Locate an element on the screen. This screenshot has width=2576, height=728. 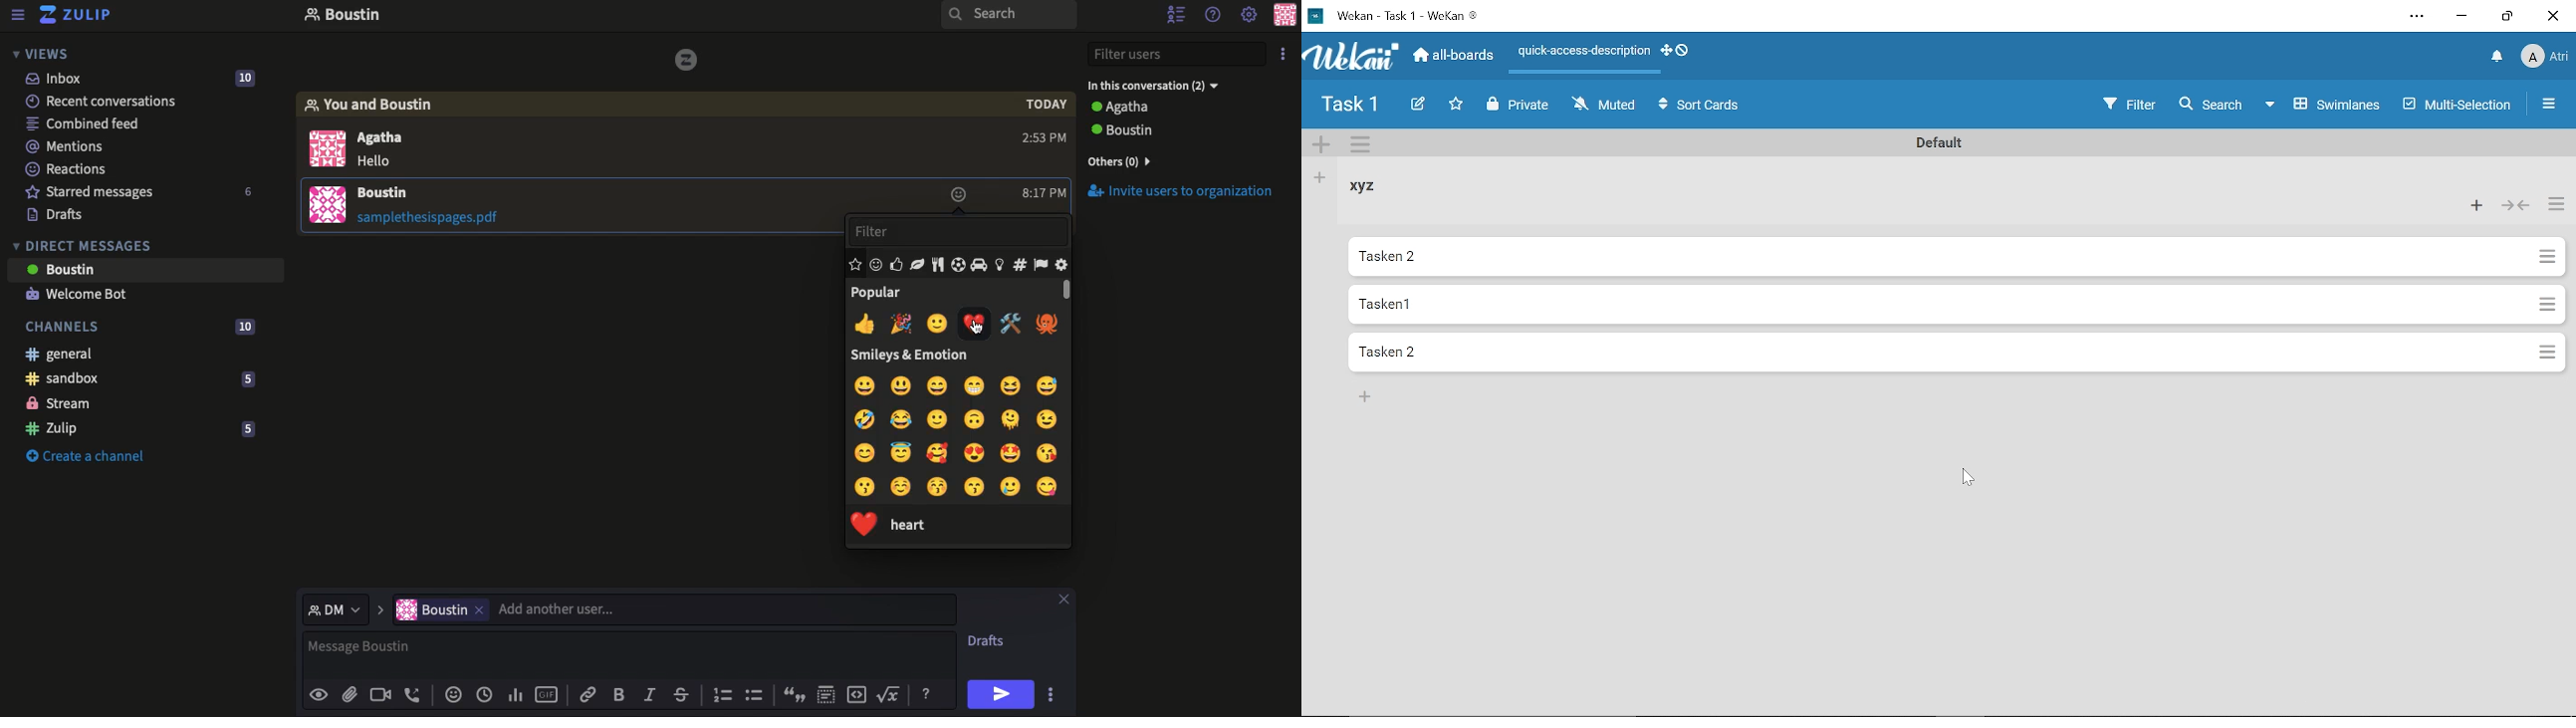
boustin is located at coordinates (431, 609).